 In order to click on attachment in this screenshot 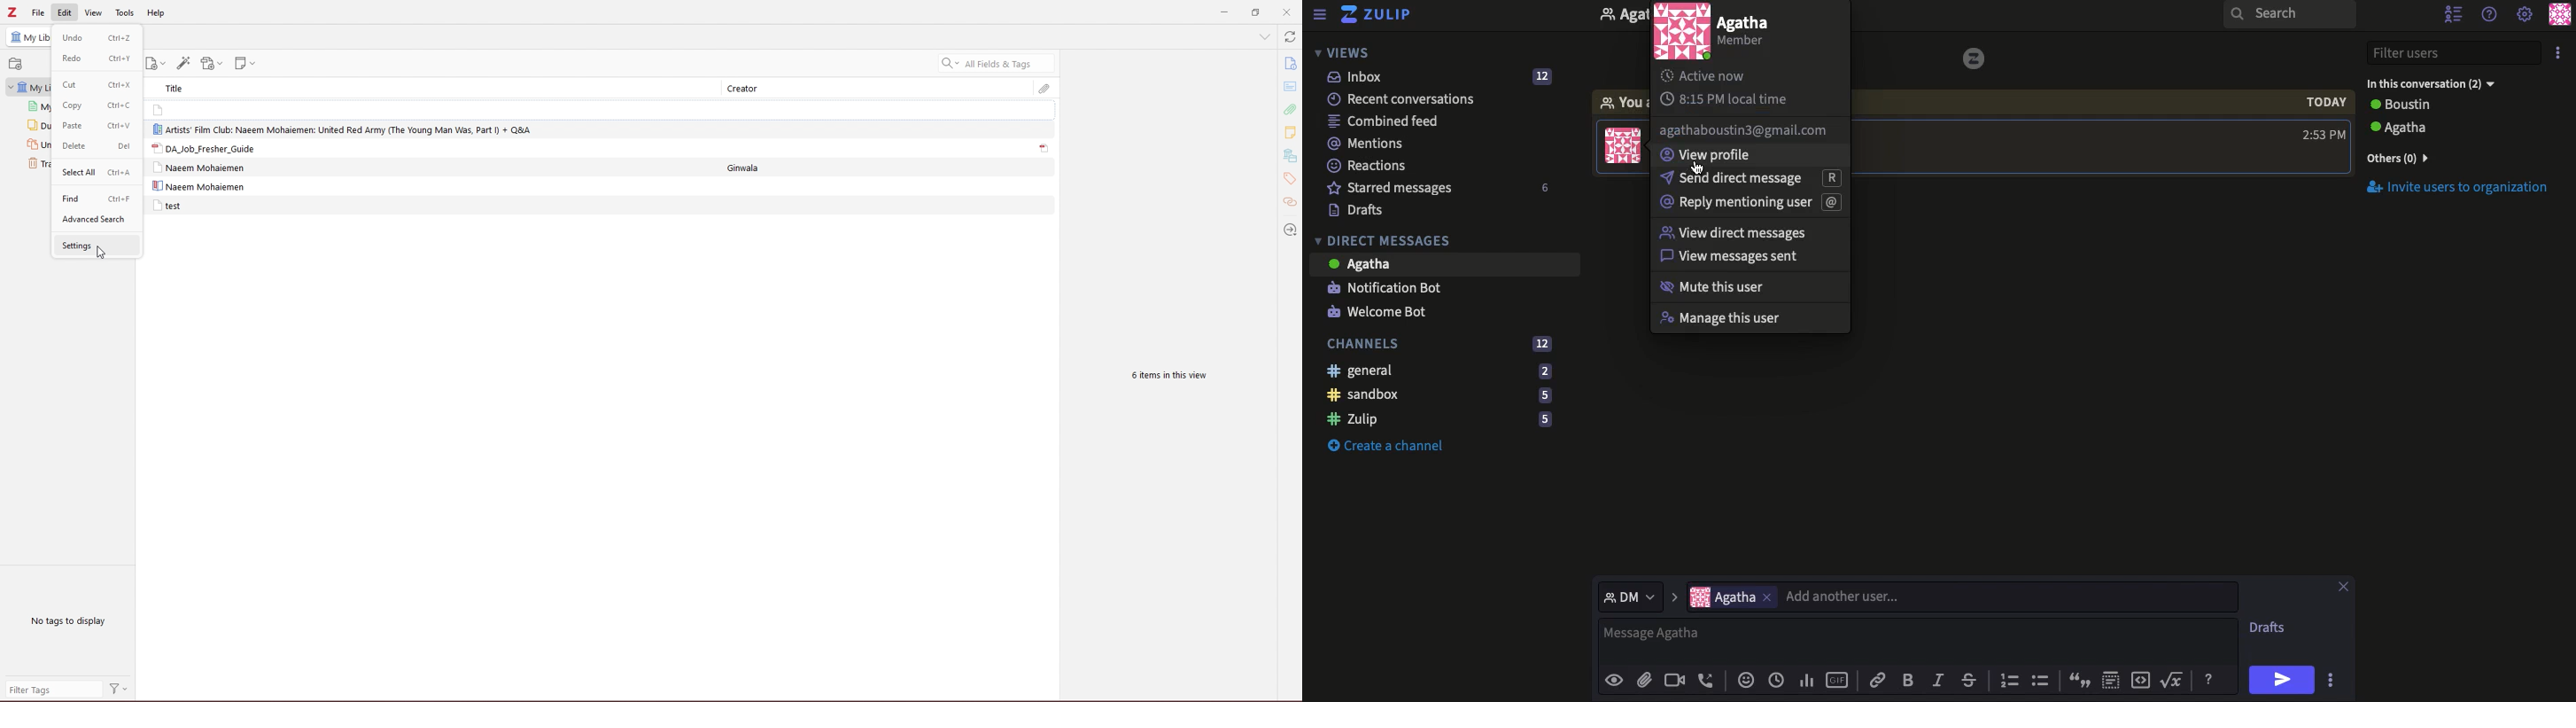, I will do `click(1045, 149)`.